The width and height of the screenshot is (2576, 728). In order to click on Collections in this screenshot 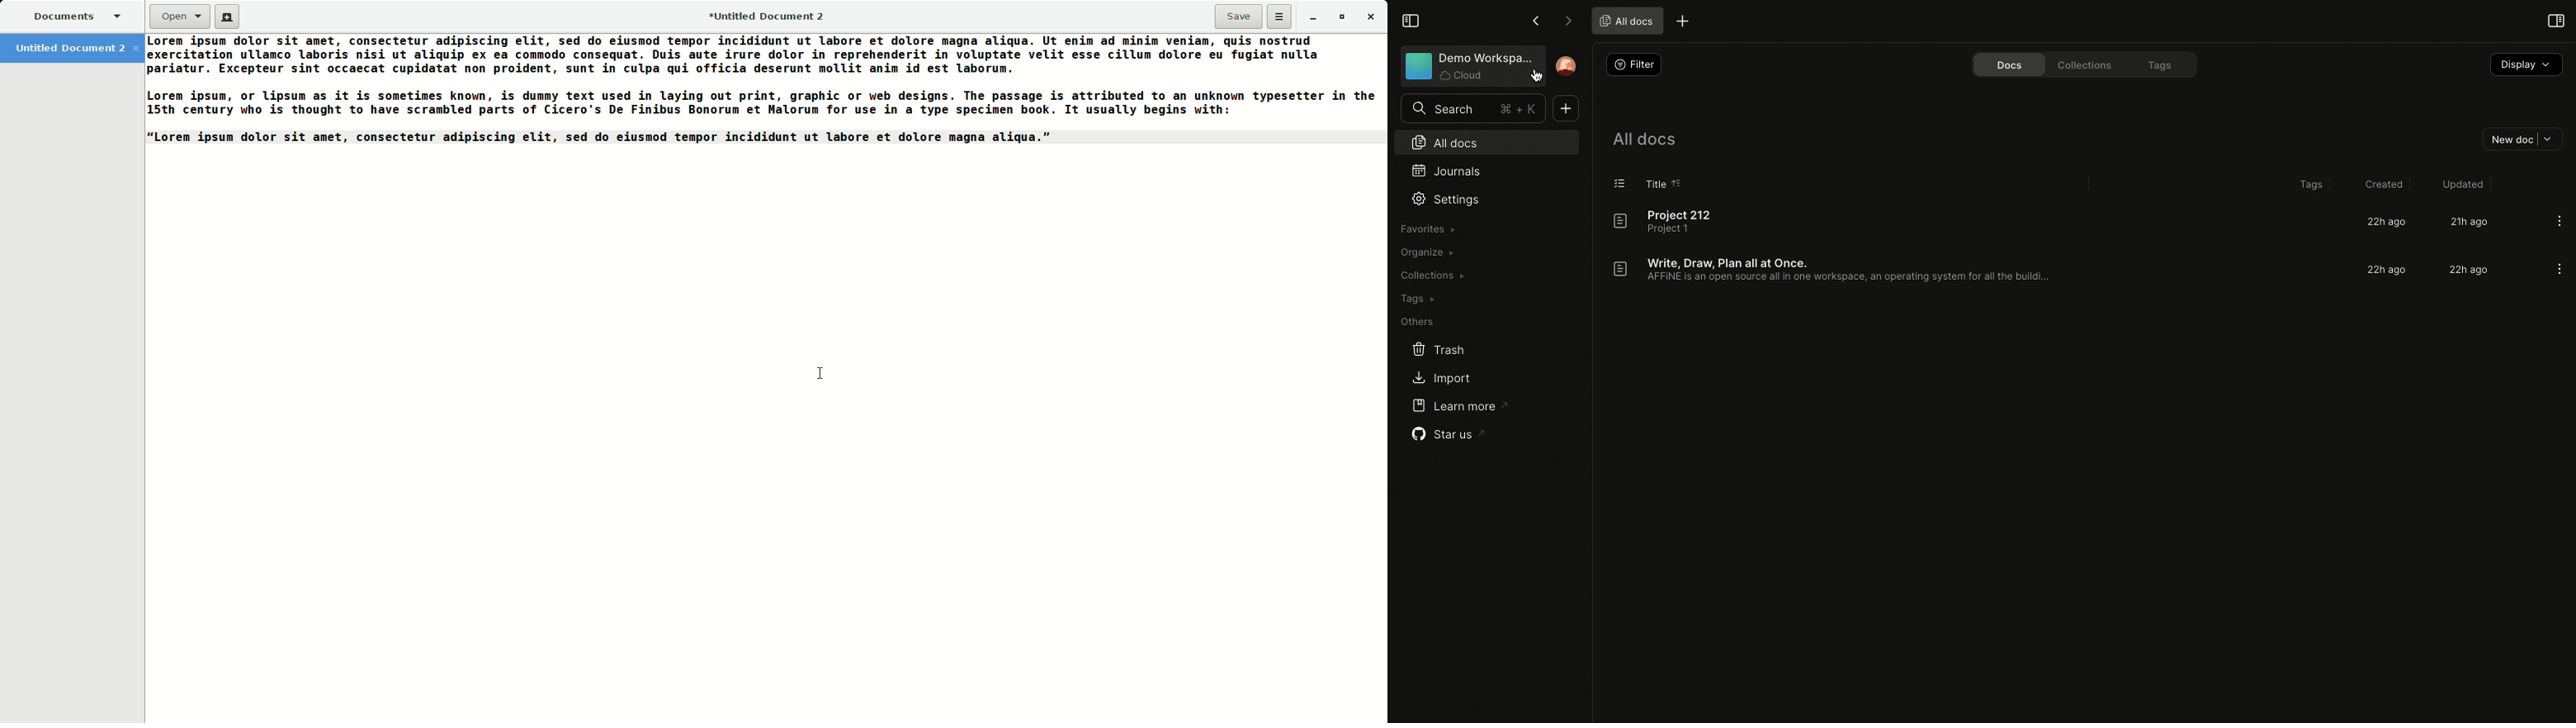, I will do `click(2085, 65)`.